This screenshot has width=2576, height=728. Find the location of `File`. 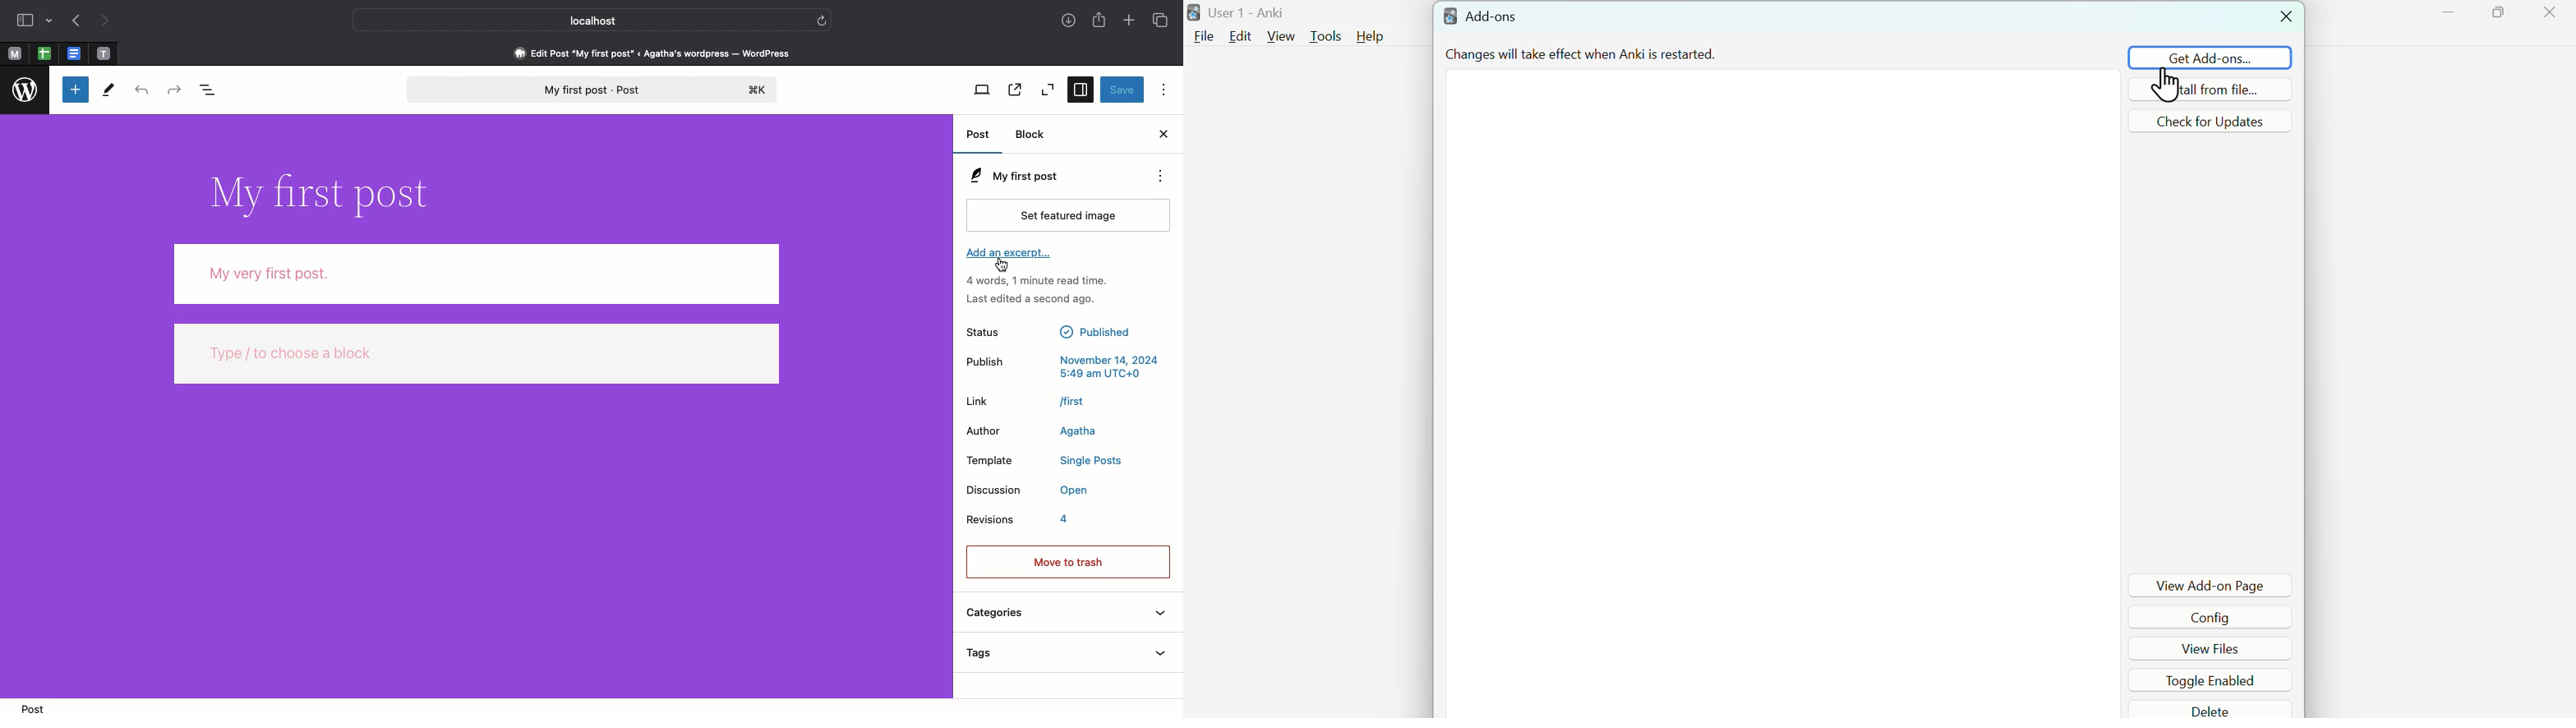

File is located at coordinates (1201, 36).